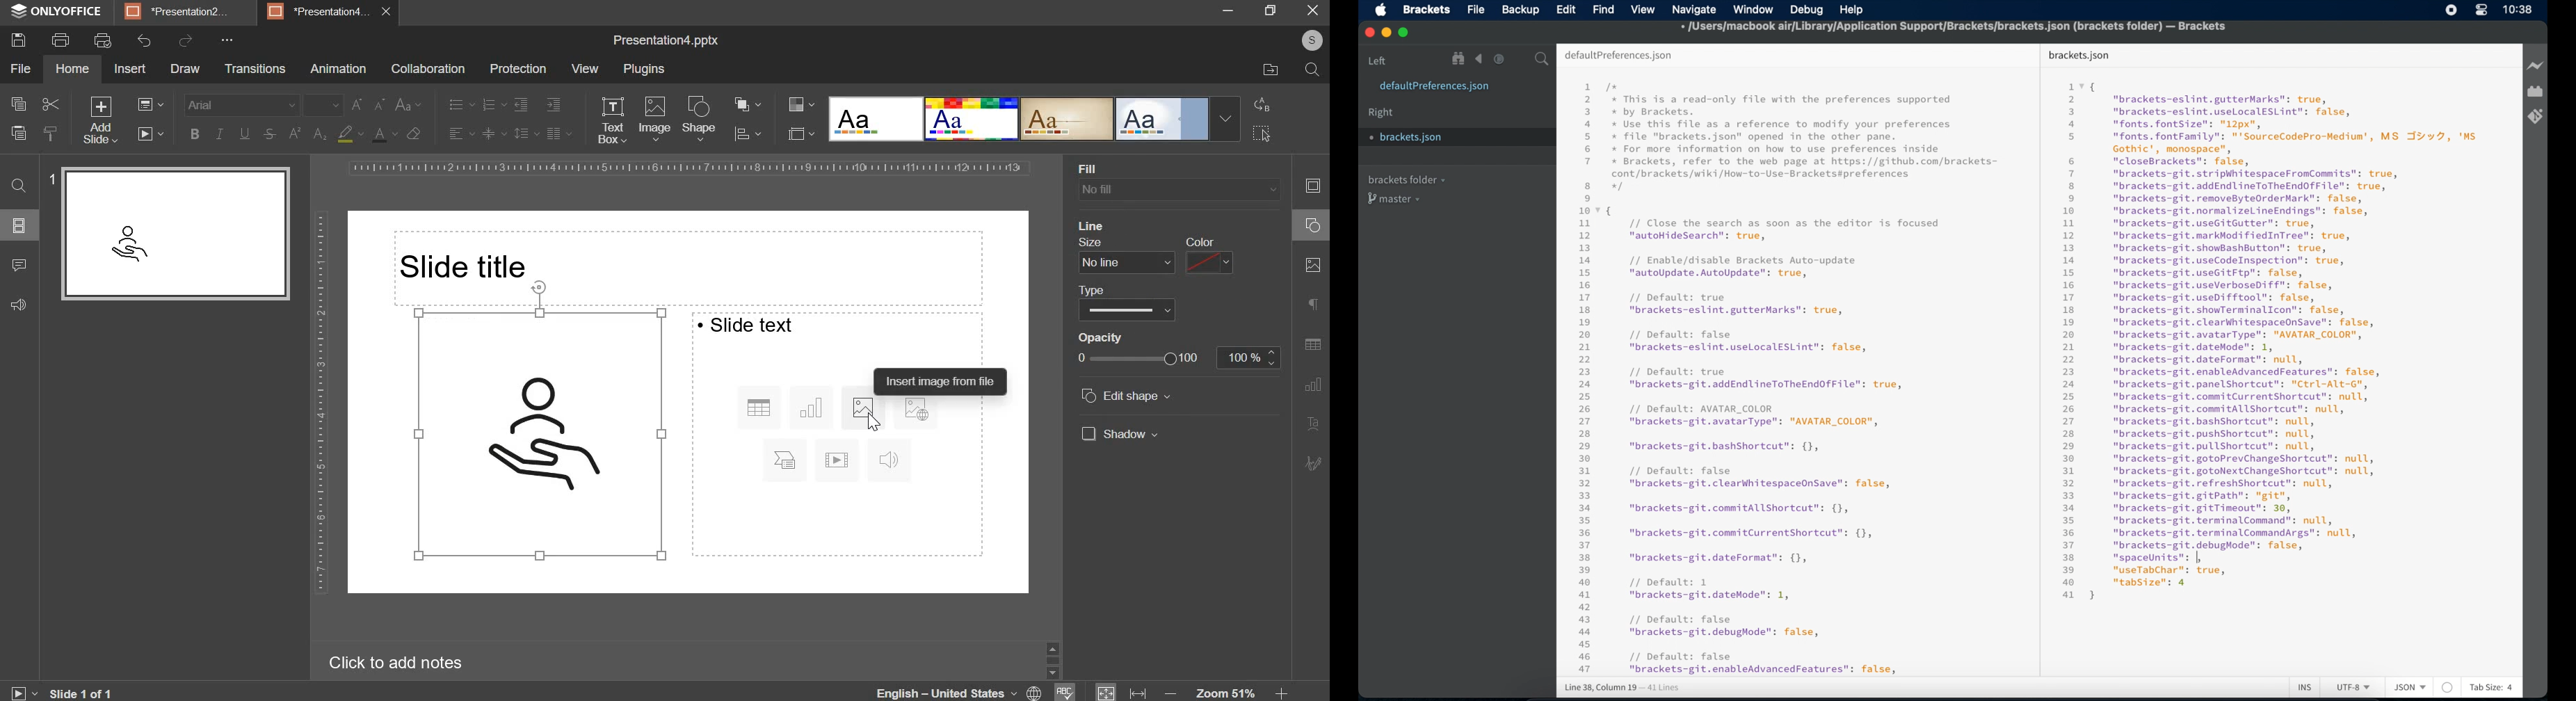 The image size is (2576, 728). What do you see at coordinates (877, 120) in the screenshot?
I see `design` at bounding box center [877, 120].